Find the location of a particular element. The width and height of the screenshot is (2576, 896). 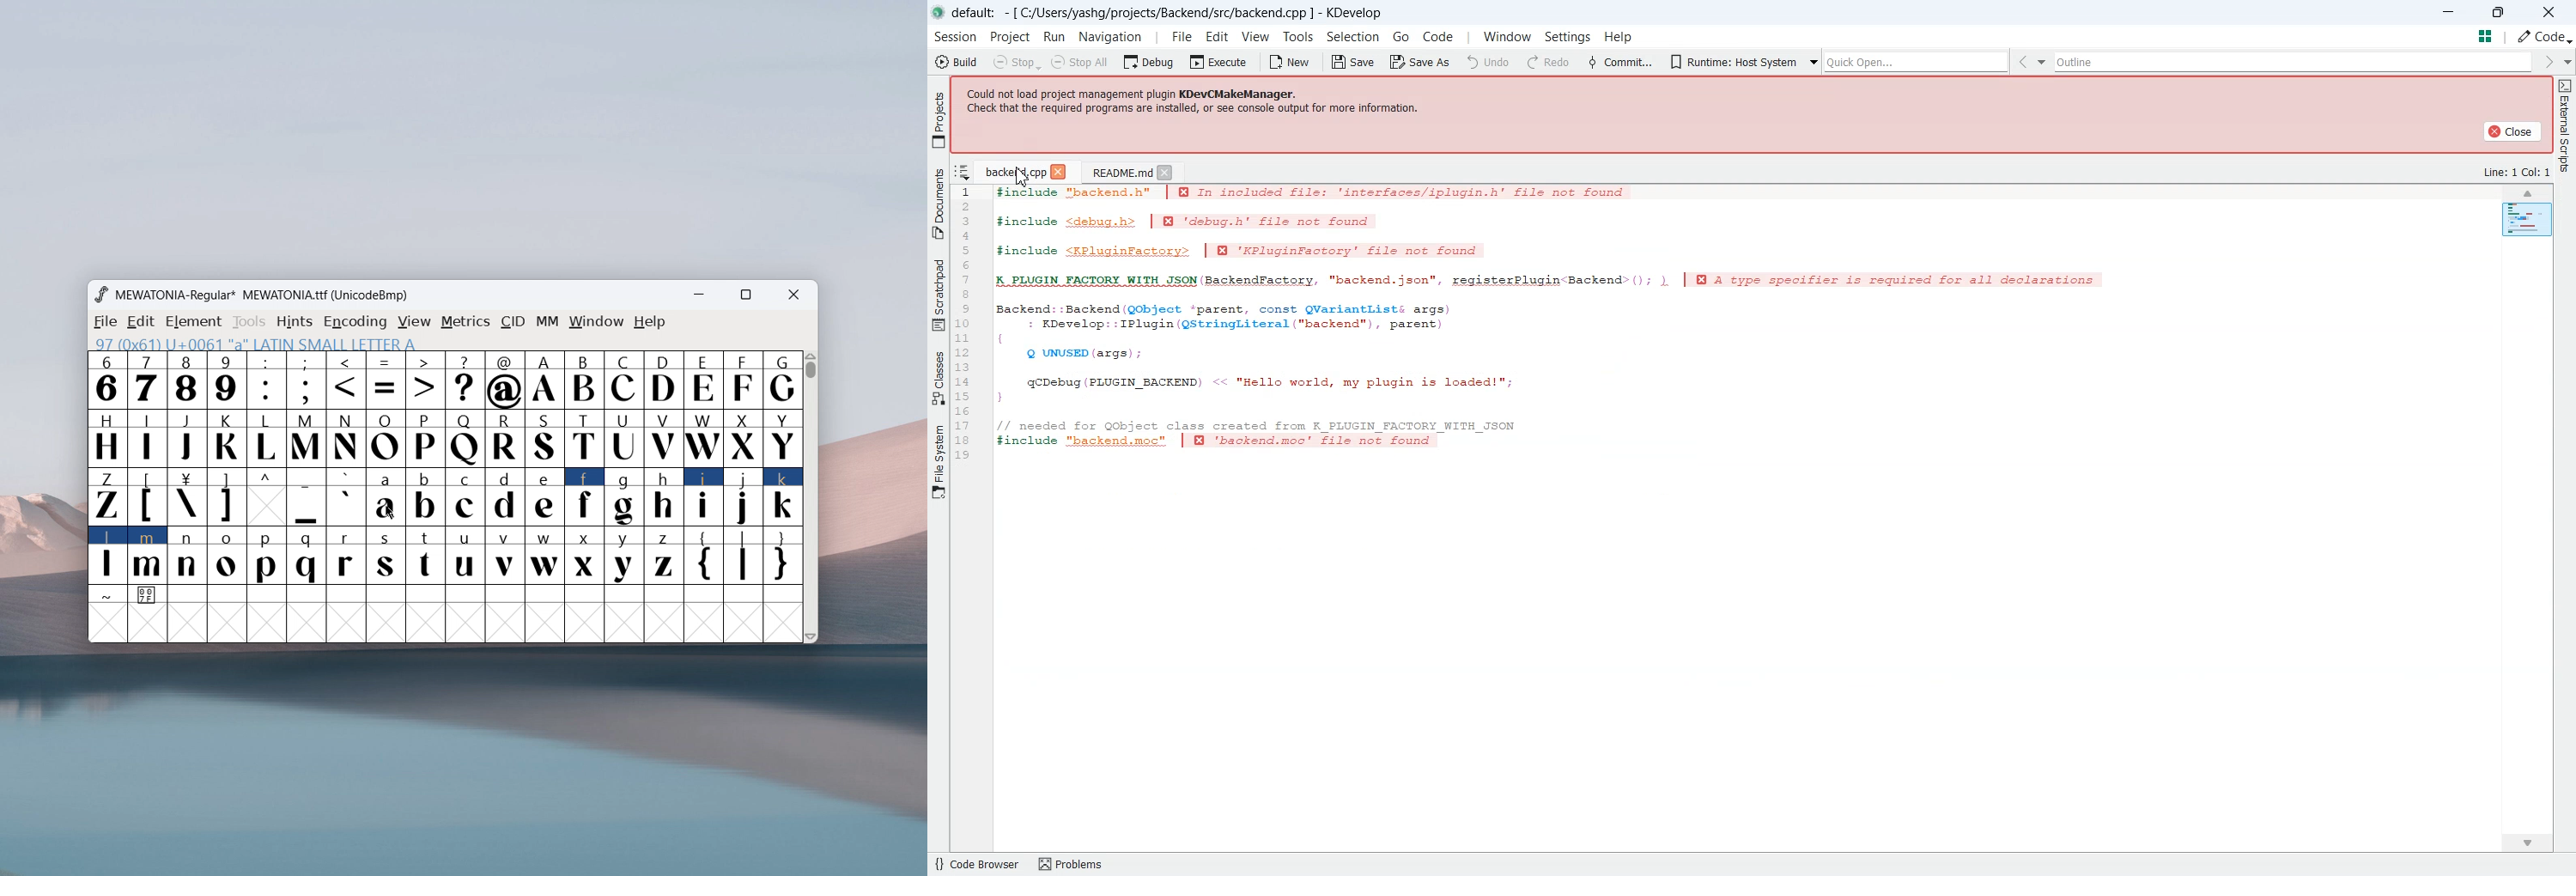

Settings is located at coordinates (1565, 35).